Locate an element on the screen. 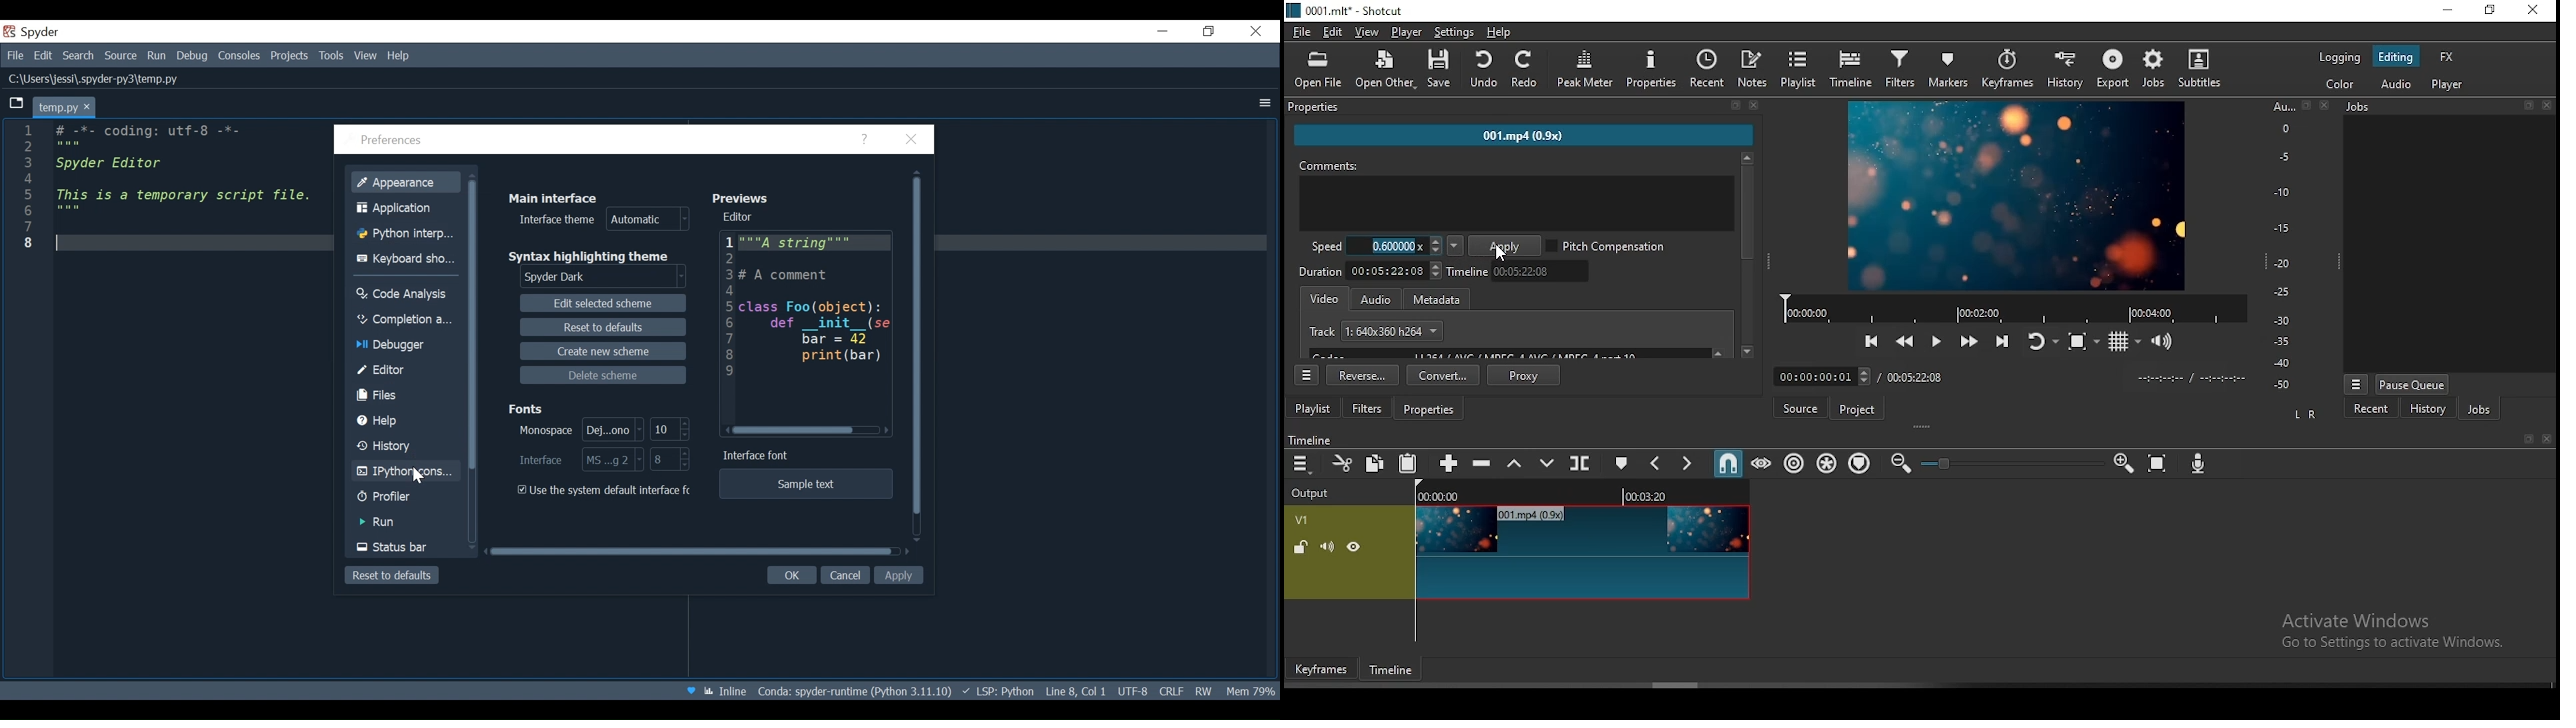 Image resolution: width=2576 pixels, height=728 pixels. toggle player looping is located at coordinates (2041, 340).